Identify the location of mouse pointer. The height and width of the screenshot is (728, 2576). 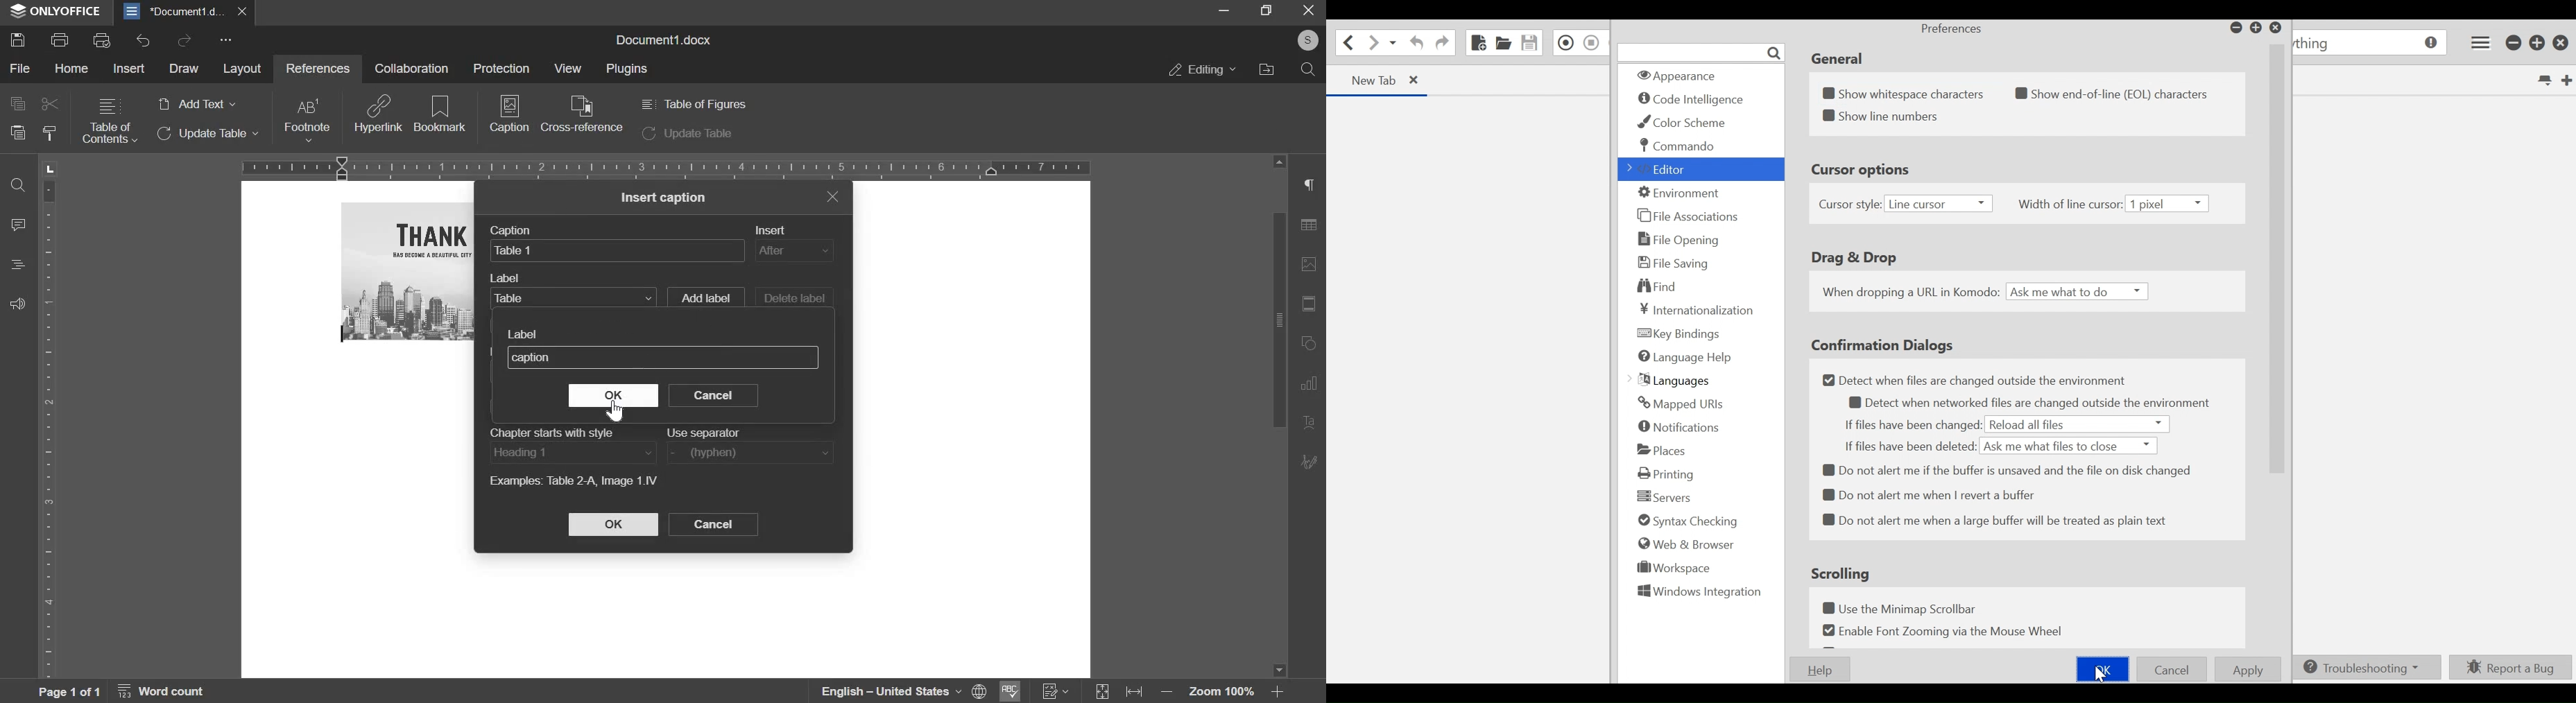
(613, 411).